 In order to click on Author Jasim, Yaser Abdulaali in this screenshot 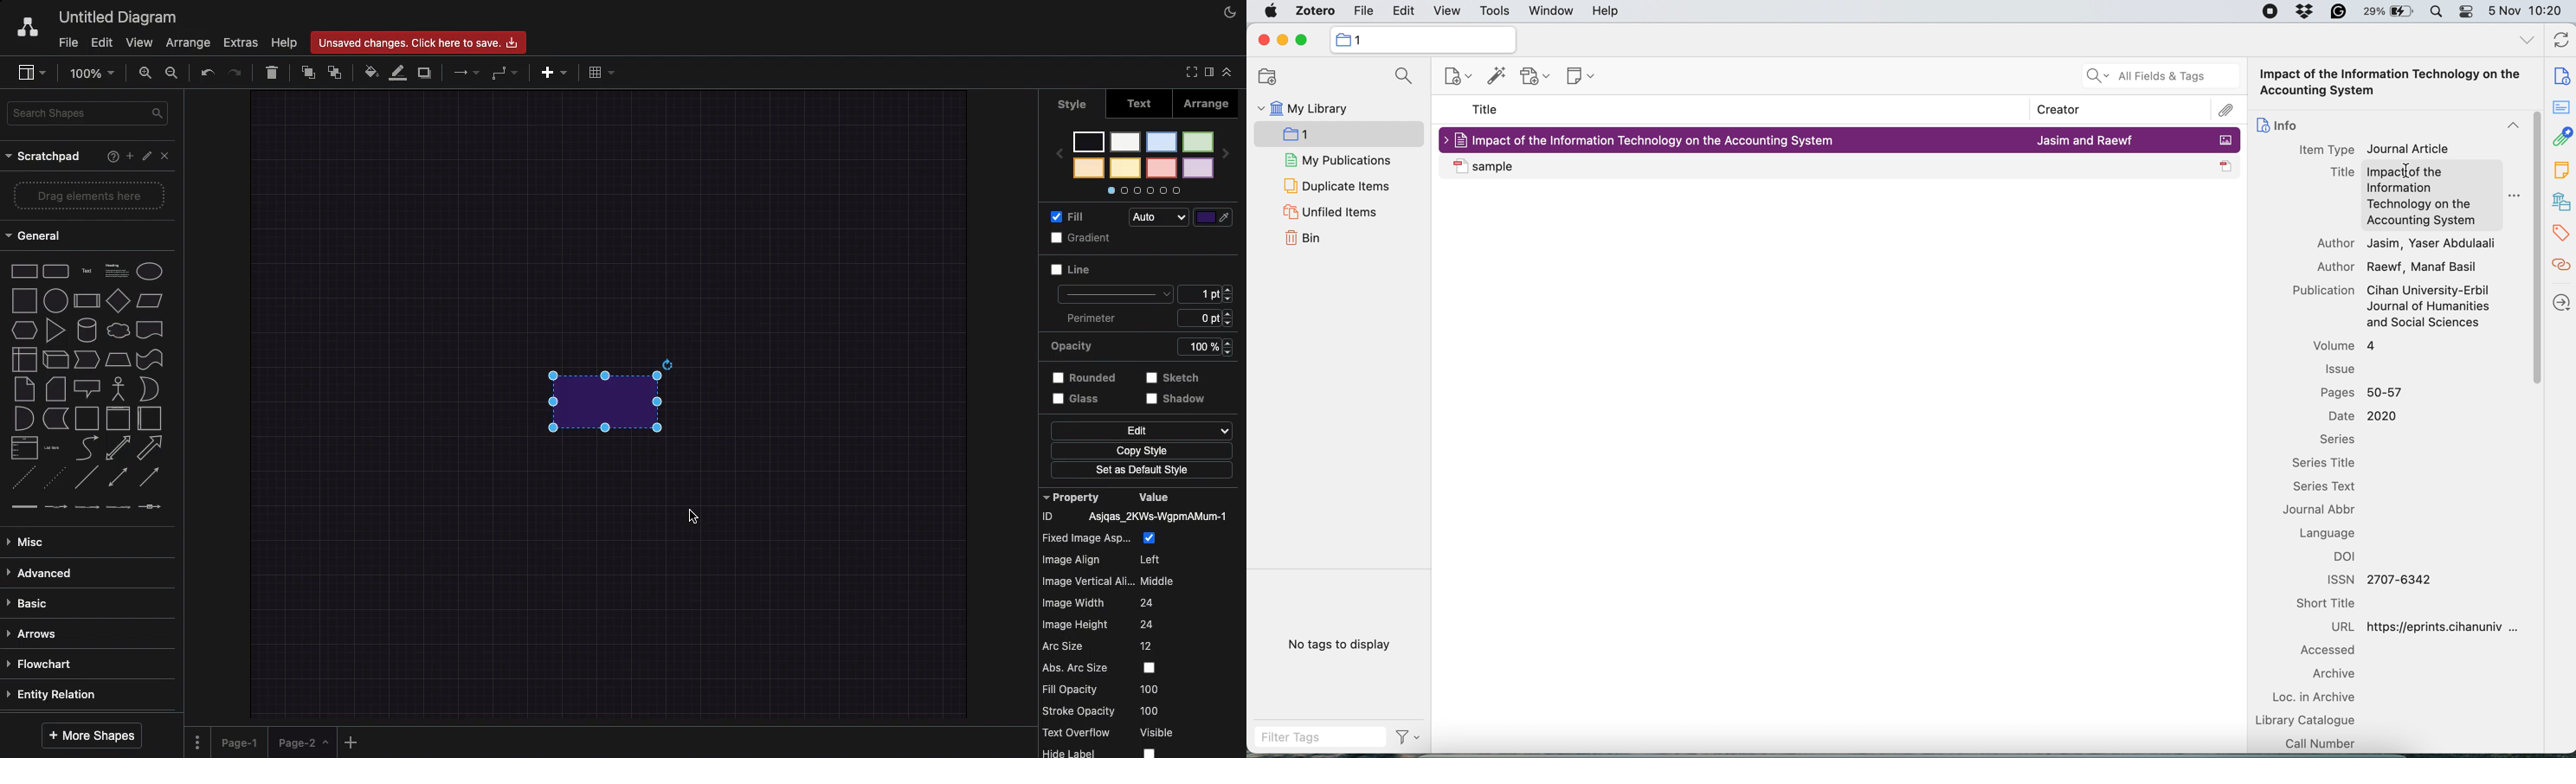, I will do `click(2408, 244)`.